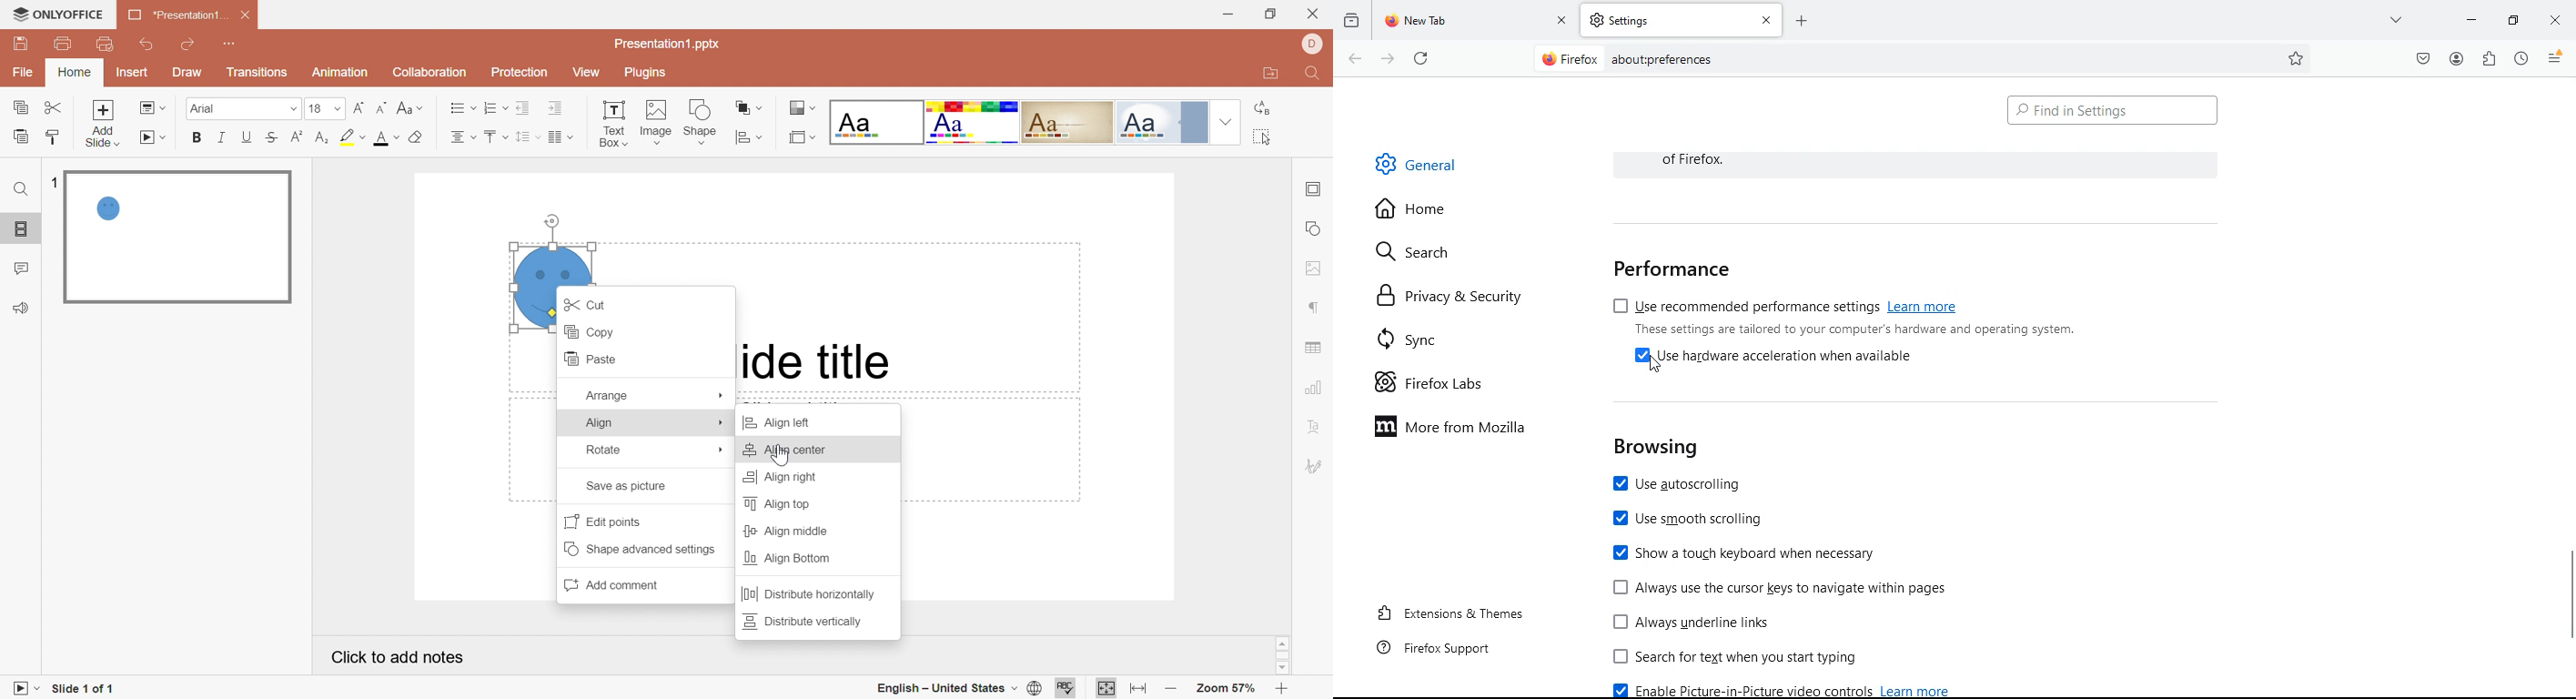 The width and height of the screenshot is (2576, 700). What do you see at coordinates (586, 73) in the screenshot?
I see `View` at bounding box center [586, 73].